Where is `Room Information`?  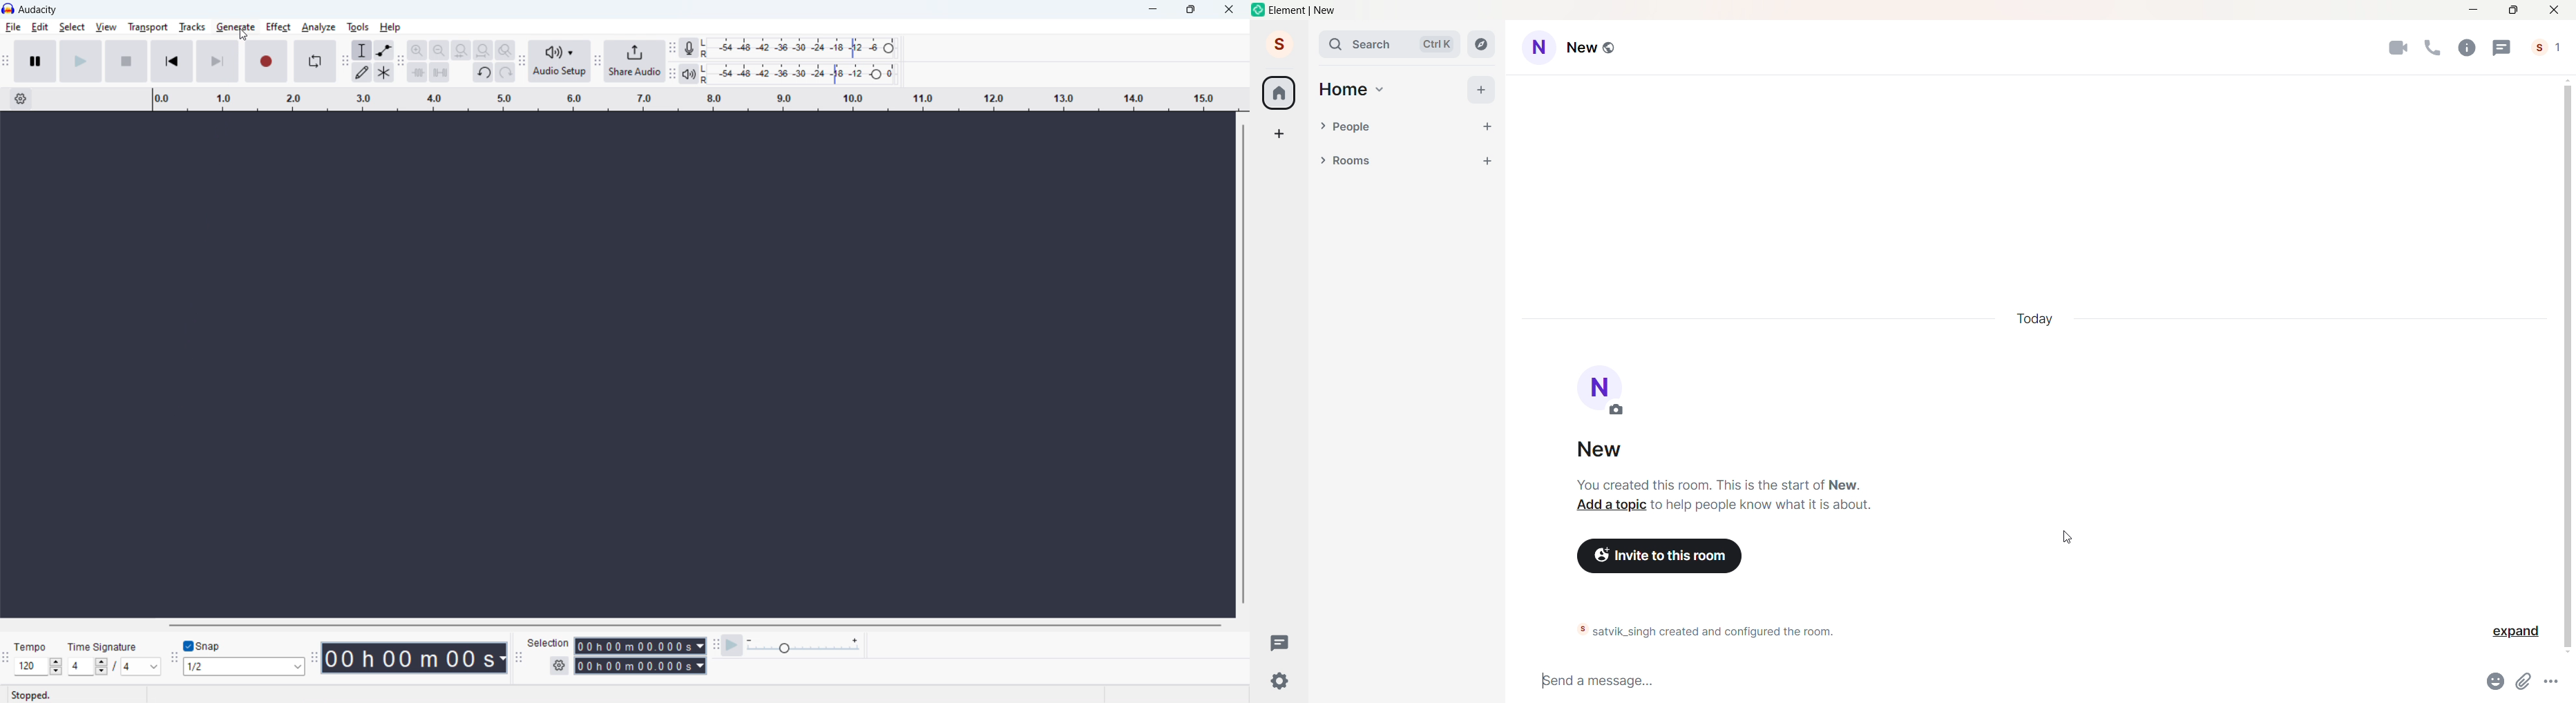
Room Information is located at coordinates (2465, 47).